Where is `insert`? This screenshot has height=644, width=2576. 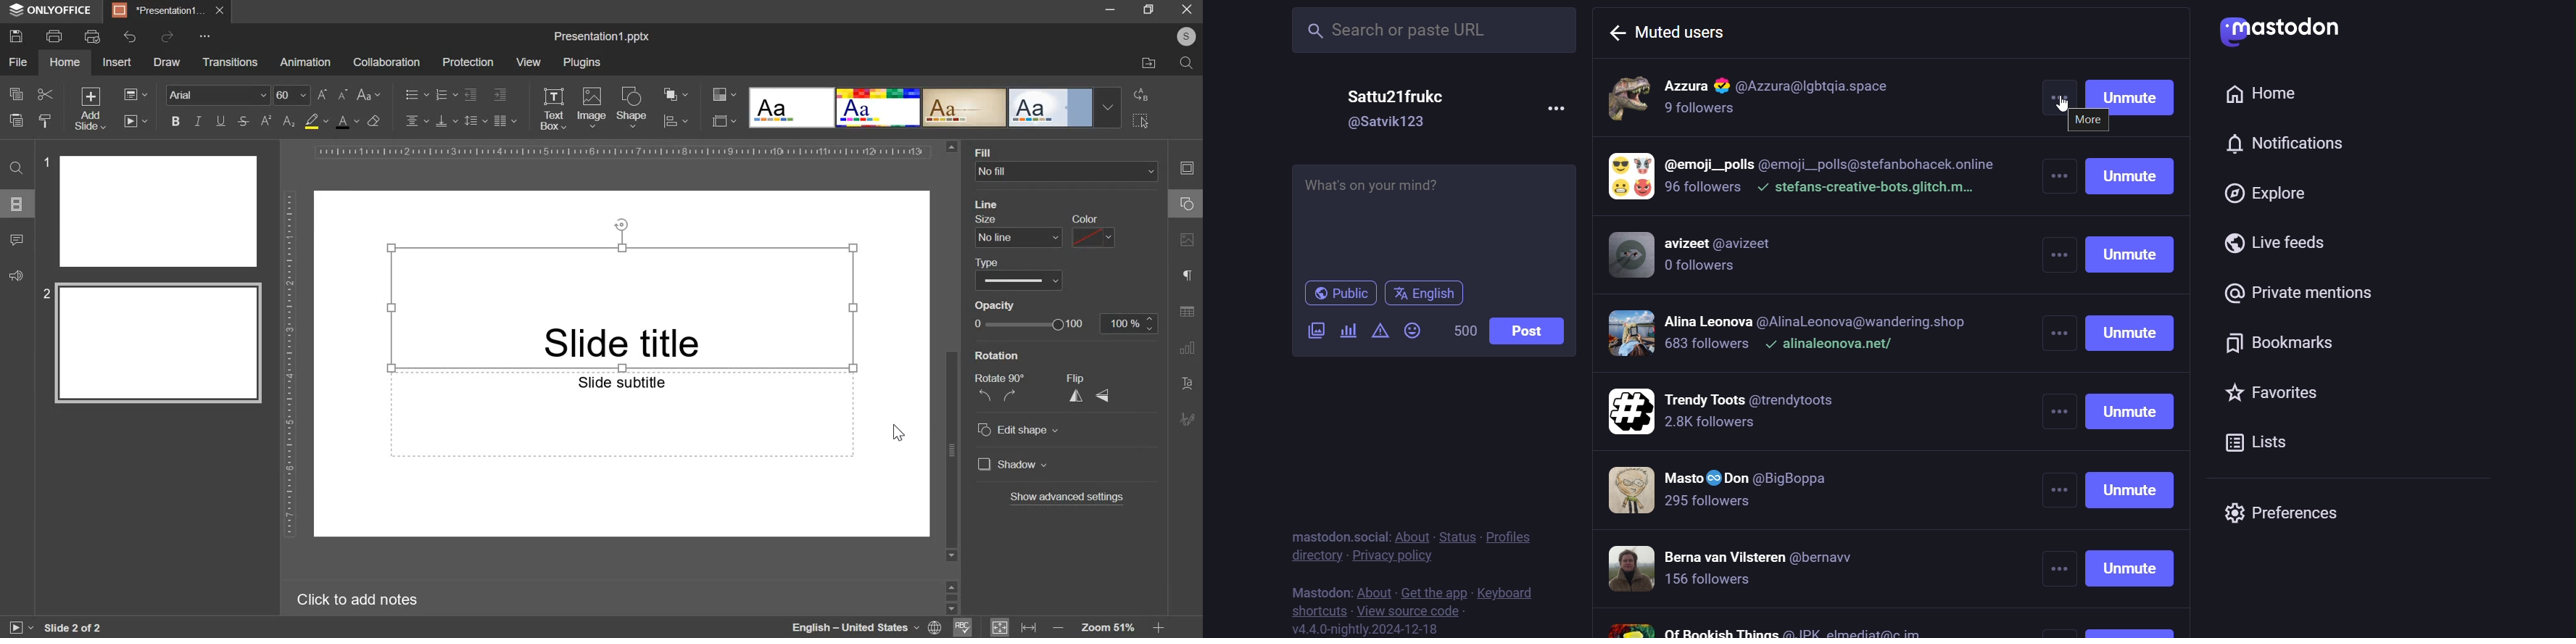
insert is located at coordinates (116, 61).